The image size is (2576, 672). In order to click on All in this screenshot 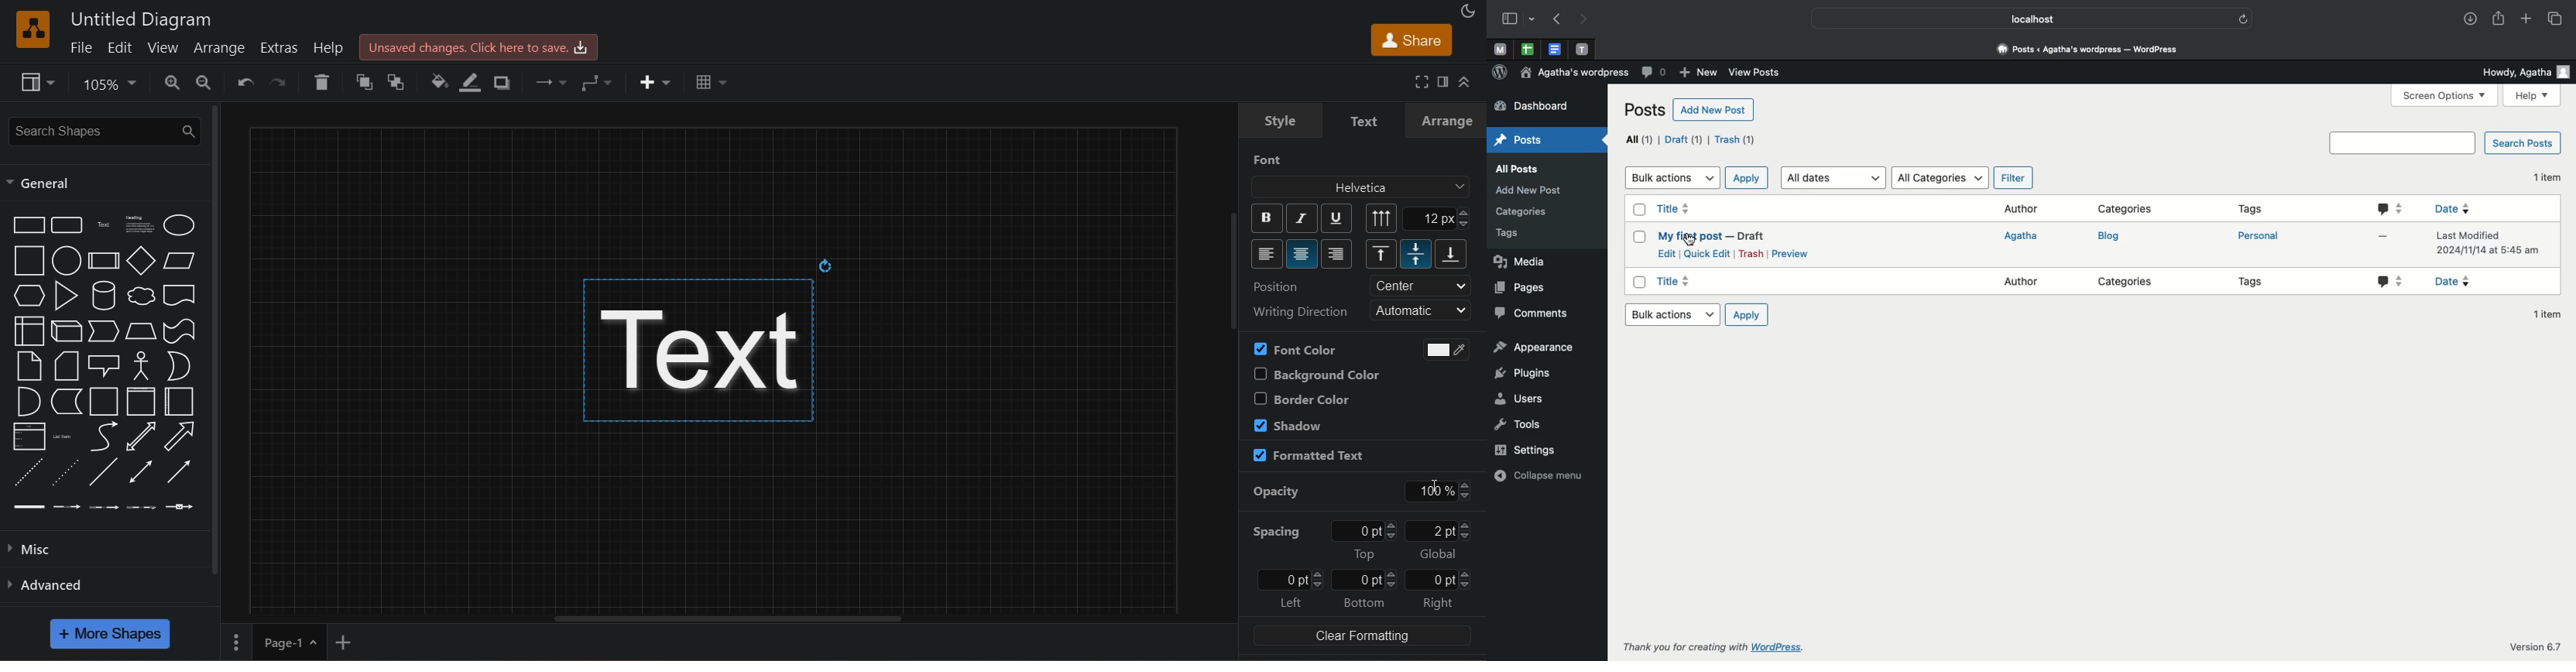, I will do `click(1641, 140)`.